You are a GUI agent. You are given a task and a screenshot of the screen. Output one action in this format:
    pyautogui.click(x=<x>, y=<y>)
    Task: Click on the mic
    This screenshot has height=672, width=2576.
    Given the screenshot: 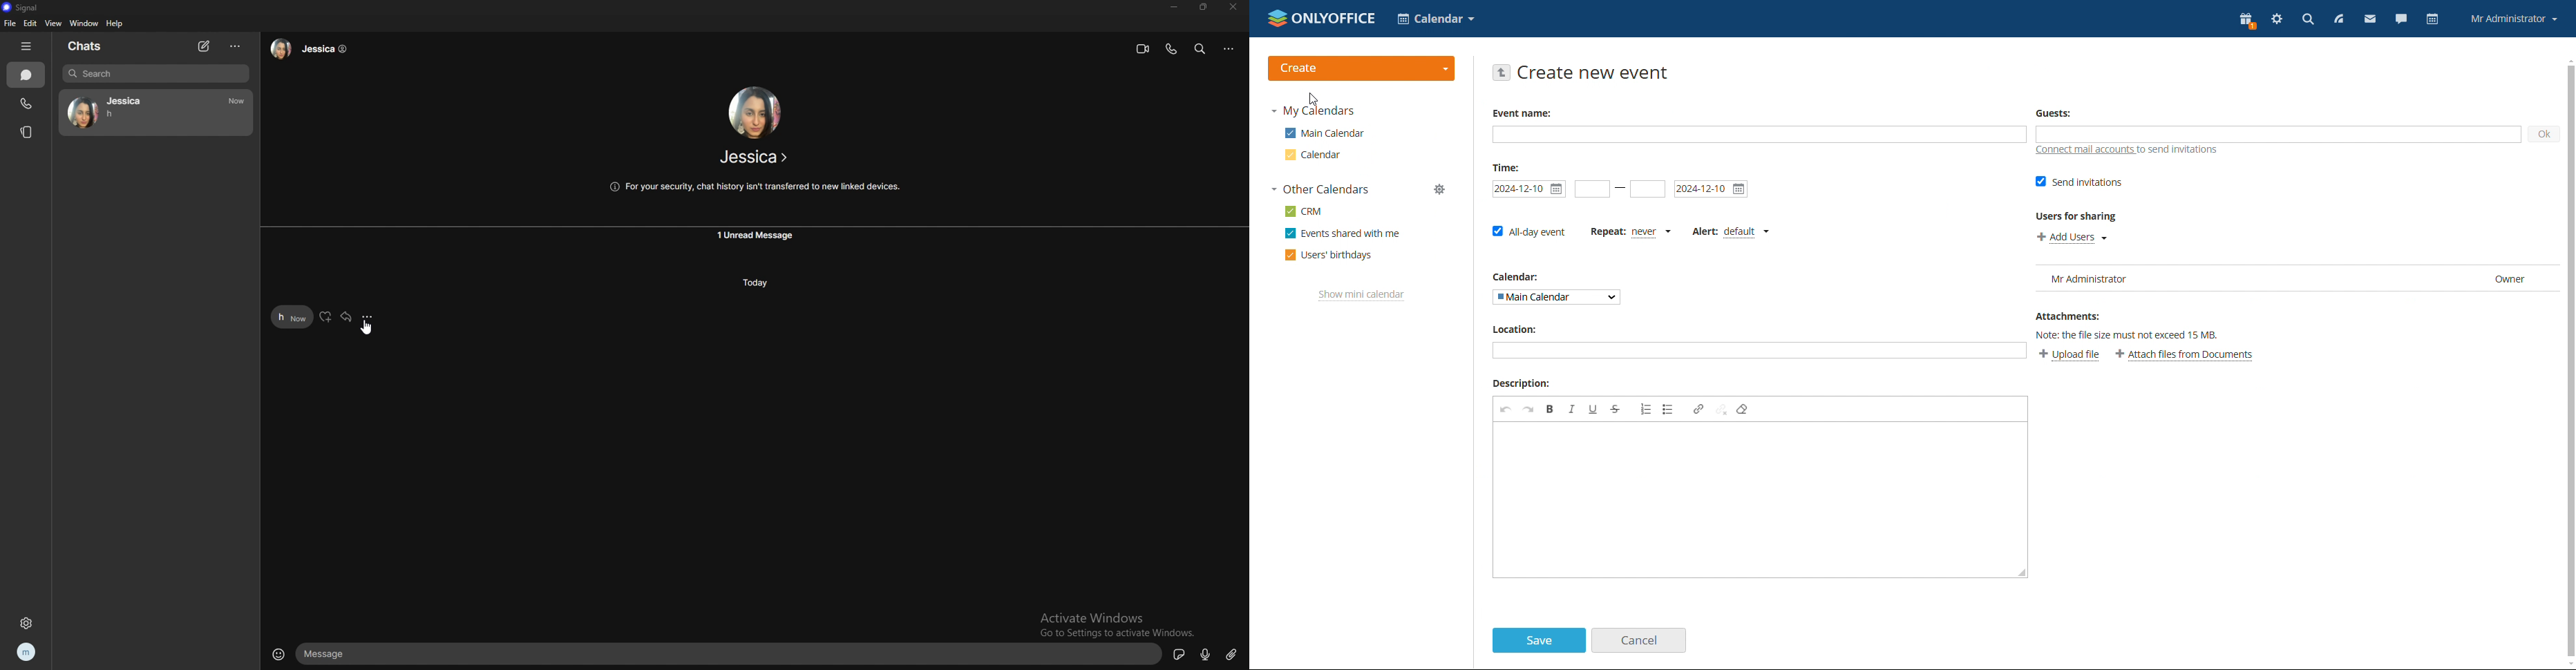 What is the action you would take?
    pyautogui.click(x=1206, y=654)
    